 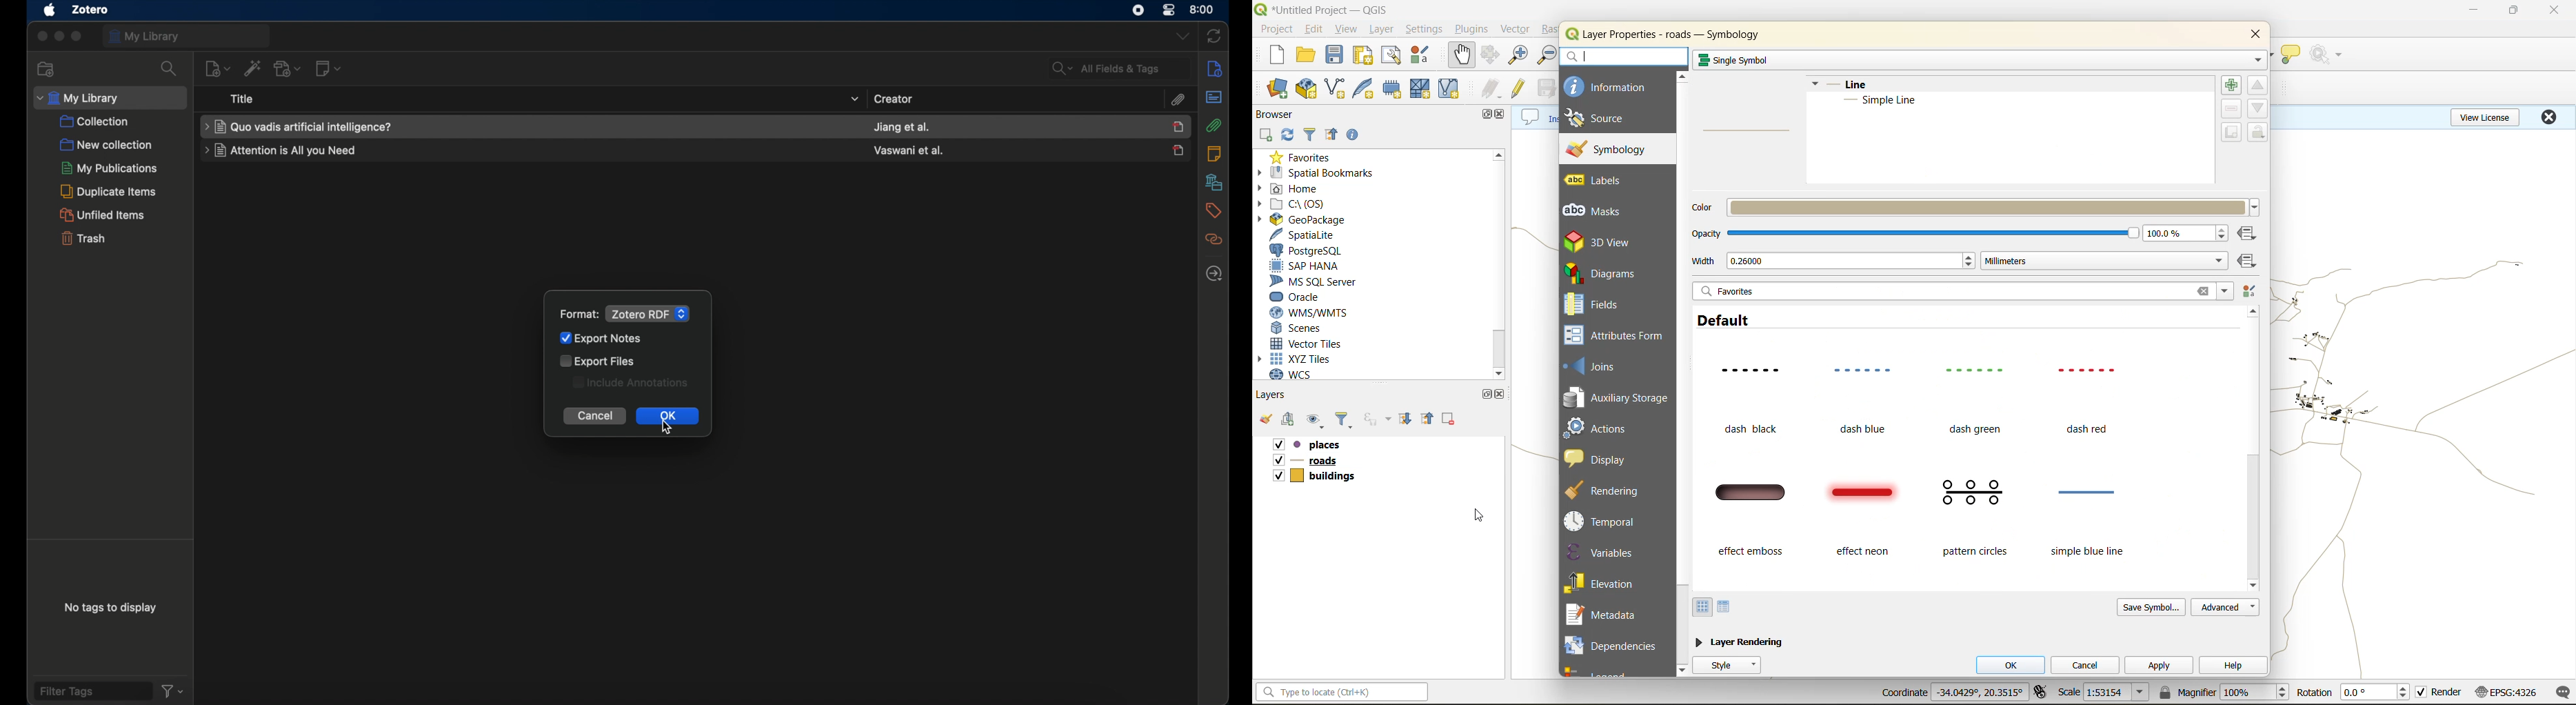 What do you see at coordinates (1740, 59) in the screenshot?
I see `single symbol` at bounding box center [1740, 59].